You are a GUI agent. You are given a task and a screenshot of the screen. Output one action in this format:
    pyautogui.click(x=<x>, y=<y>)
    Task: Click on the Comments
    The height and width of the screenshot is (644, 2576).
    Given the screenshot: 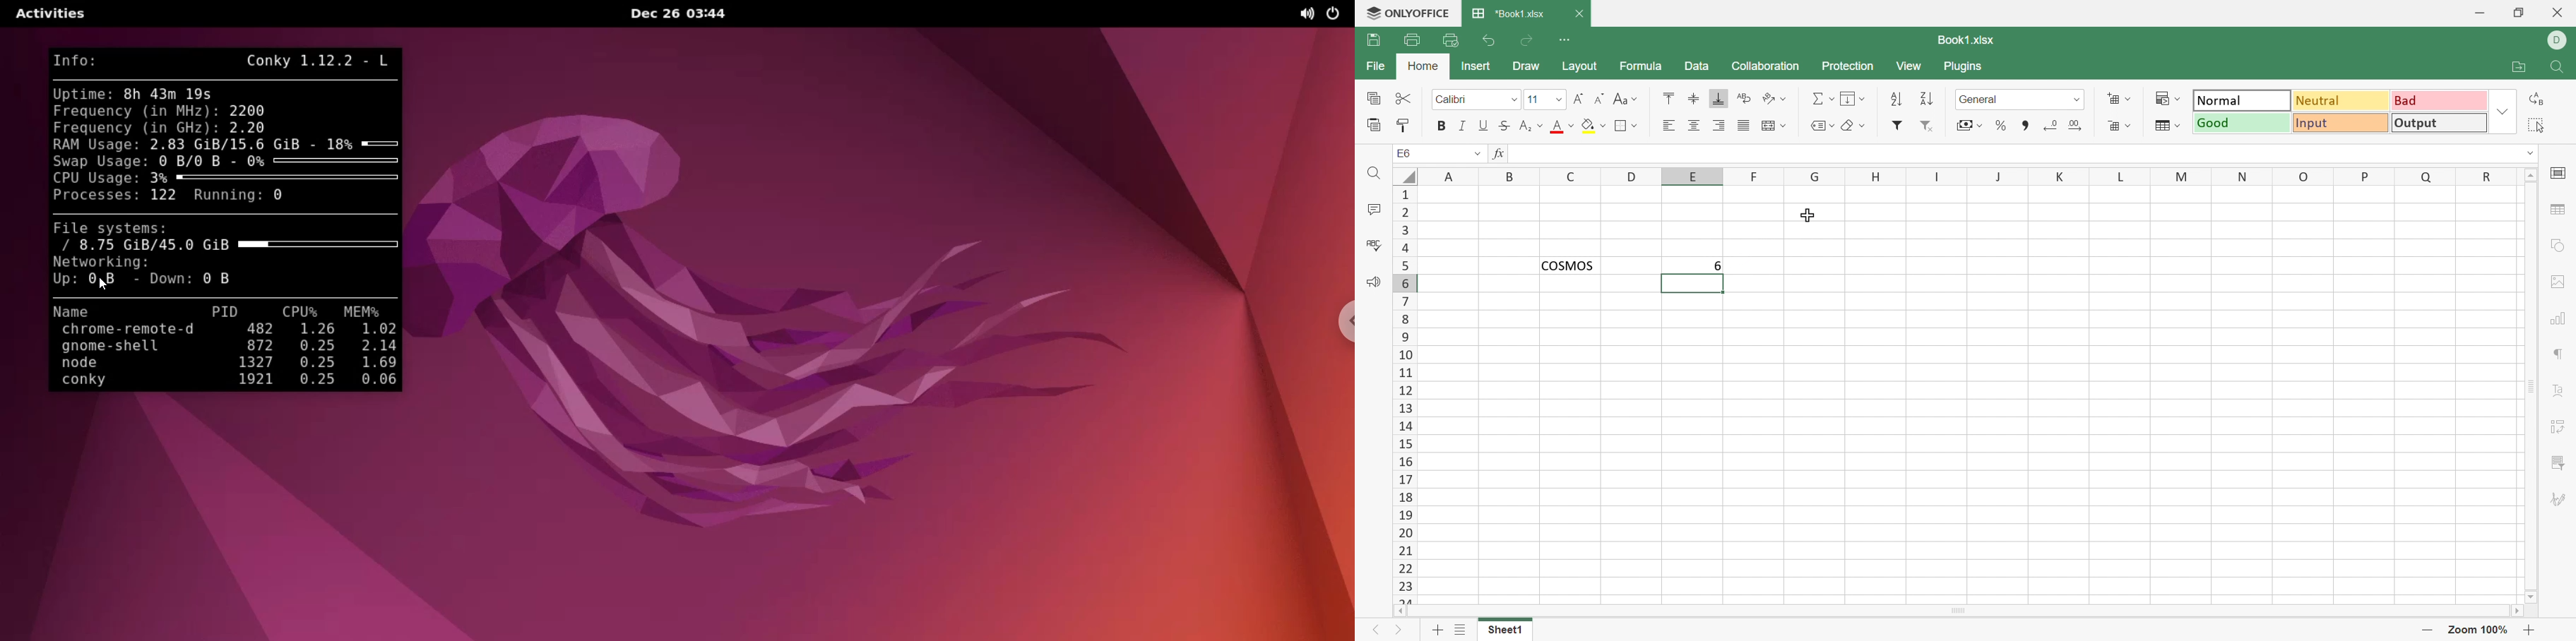 What is the action you would take?
    pyautogui.click(x=1373, y=209)
    